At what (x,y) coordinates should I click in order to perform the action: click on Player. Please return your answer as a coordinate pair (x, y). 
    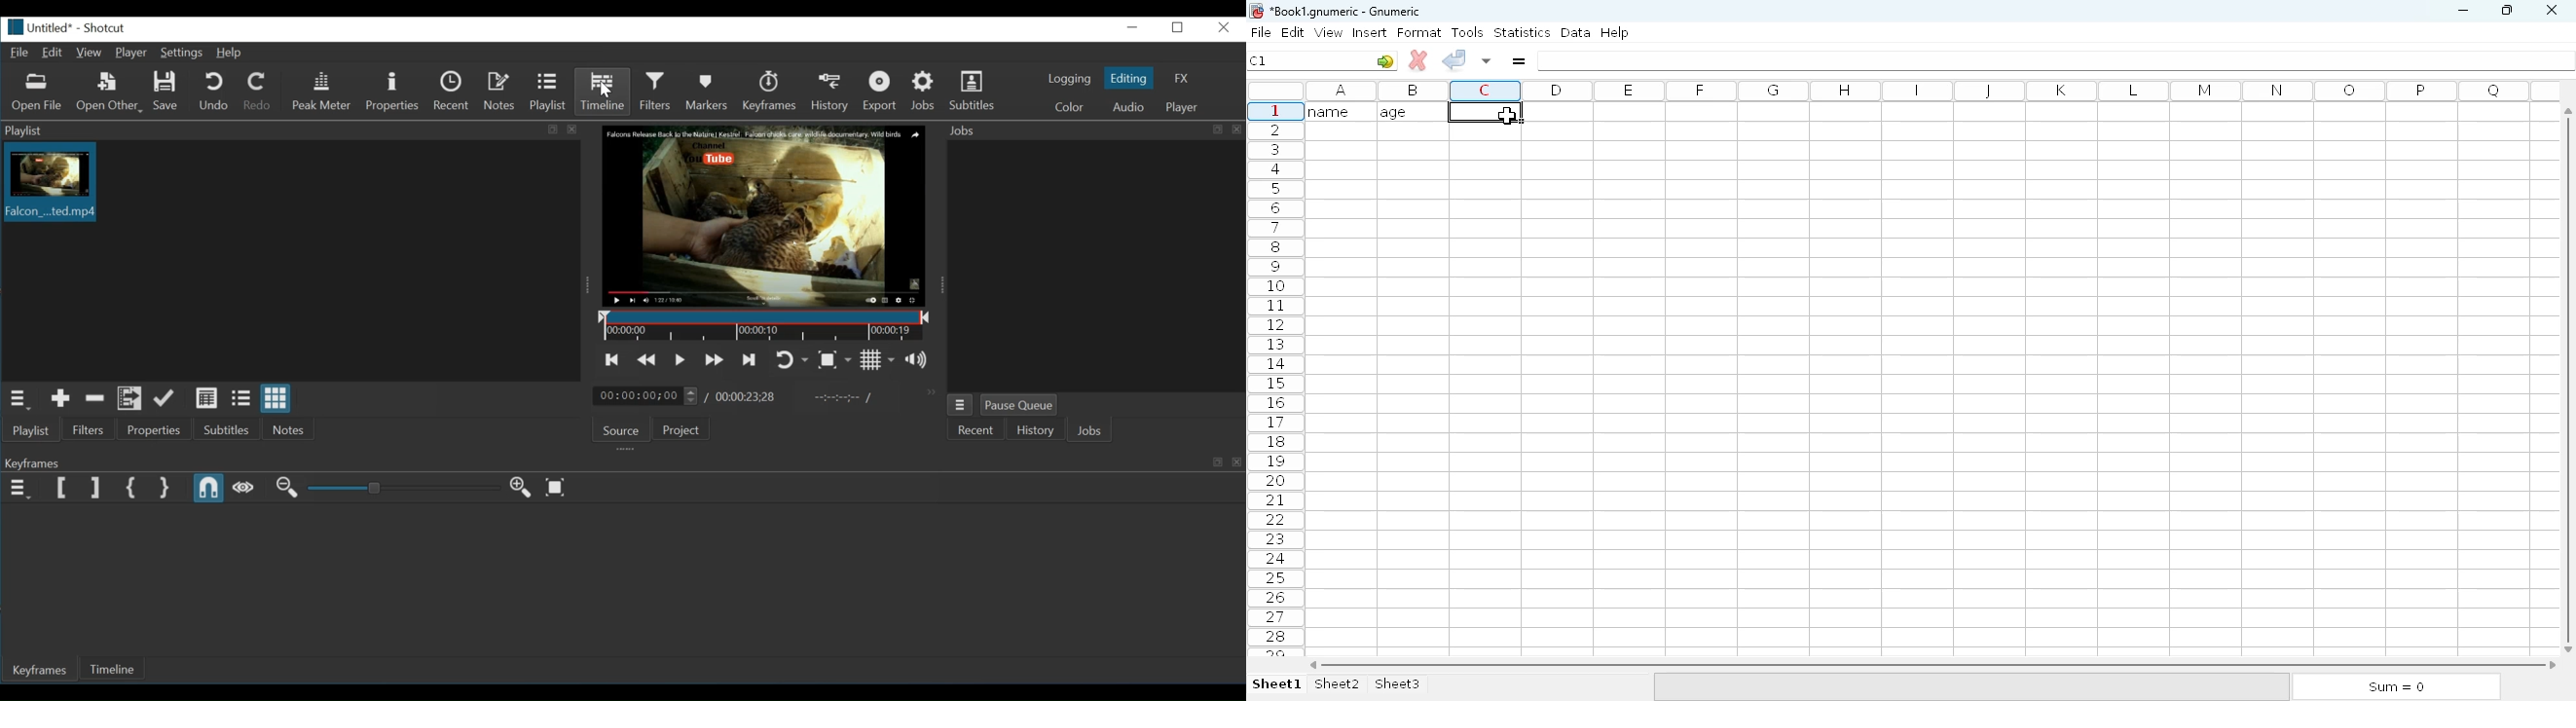
    Looking at the image, I should click on (1181, 108).